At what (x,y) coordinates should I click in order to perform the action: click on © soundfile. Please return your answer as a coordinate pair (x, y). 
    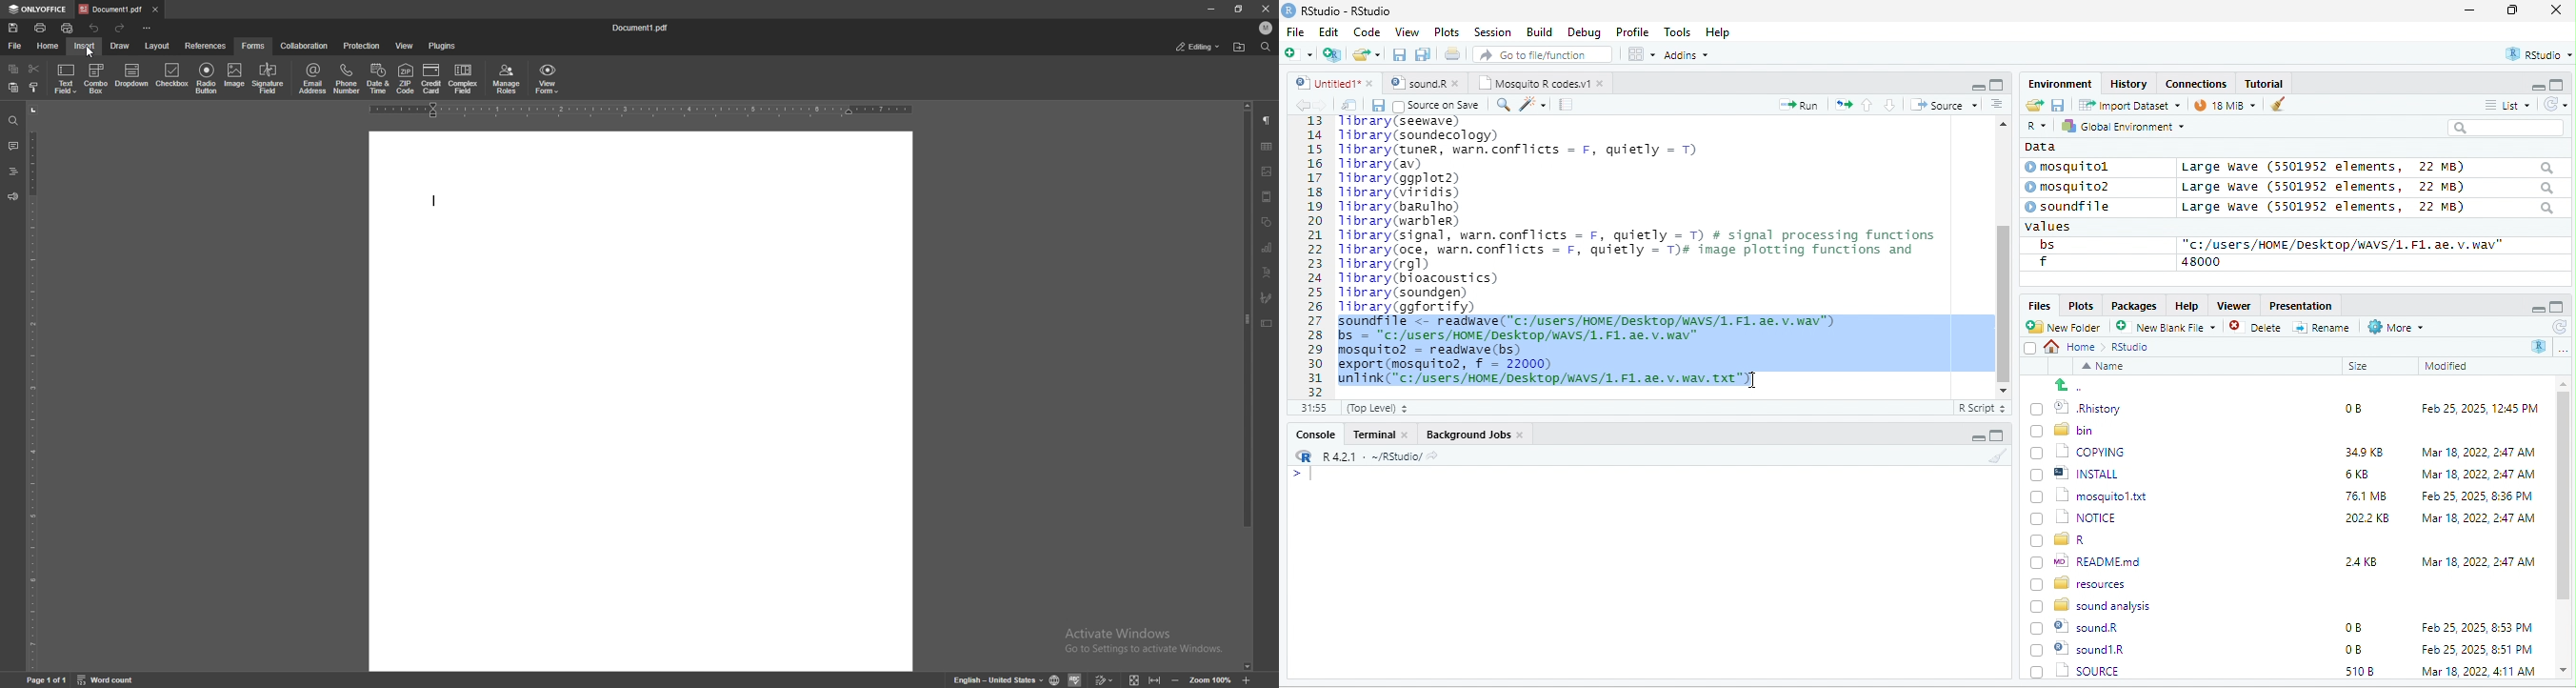
    Looking at the image, I should click on (2076, 206).